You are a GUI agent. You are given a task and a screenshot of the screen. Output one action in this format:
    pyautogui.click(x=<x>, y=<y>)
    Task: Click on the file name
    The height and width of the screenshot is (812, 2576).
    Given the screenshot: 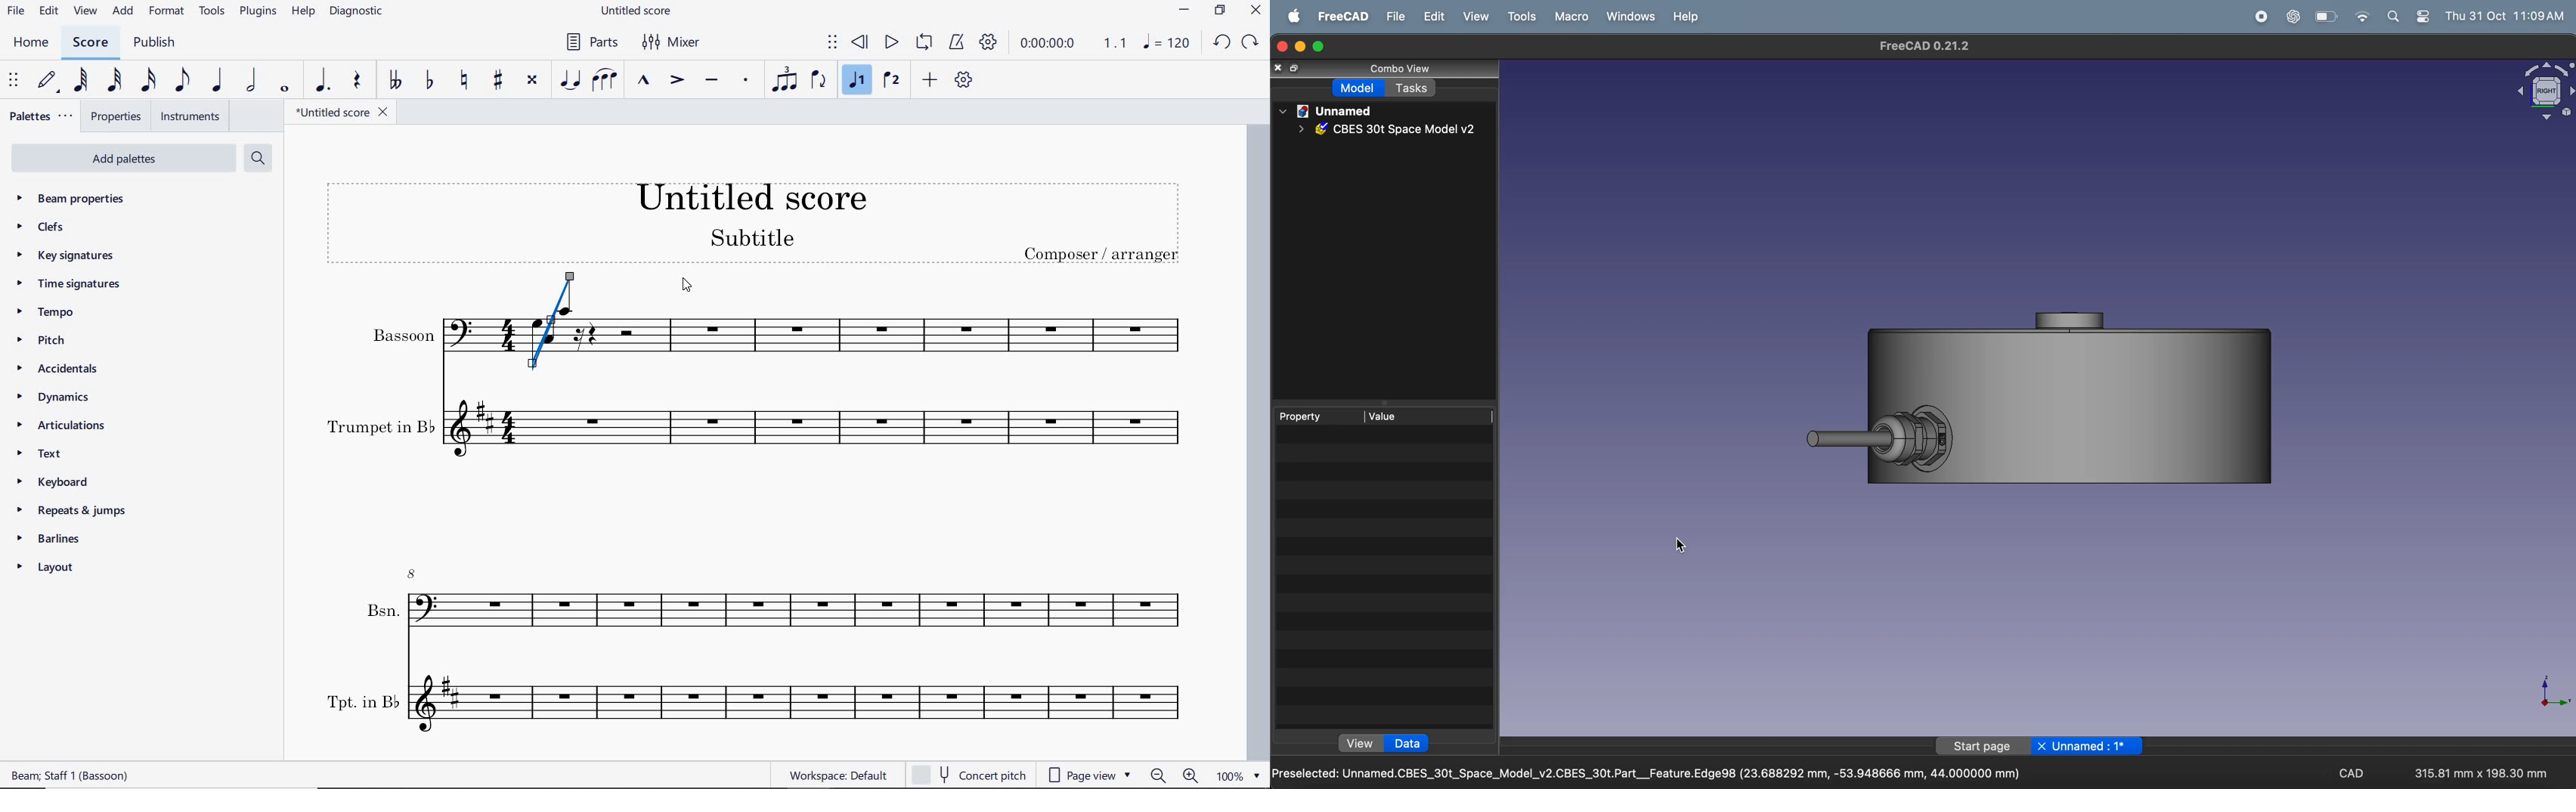 What is the action you would take?
    pyautogui.click(x=343, y=112)
    